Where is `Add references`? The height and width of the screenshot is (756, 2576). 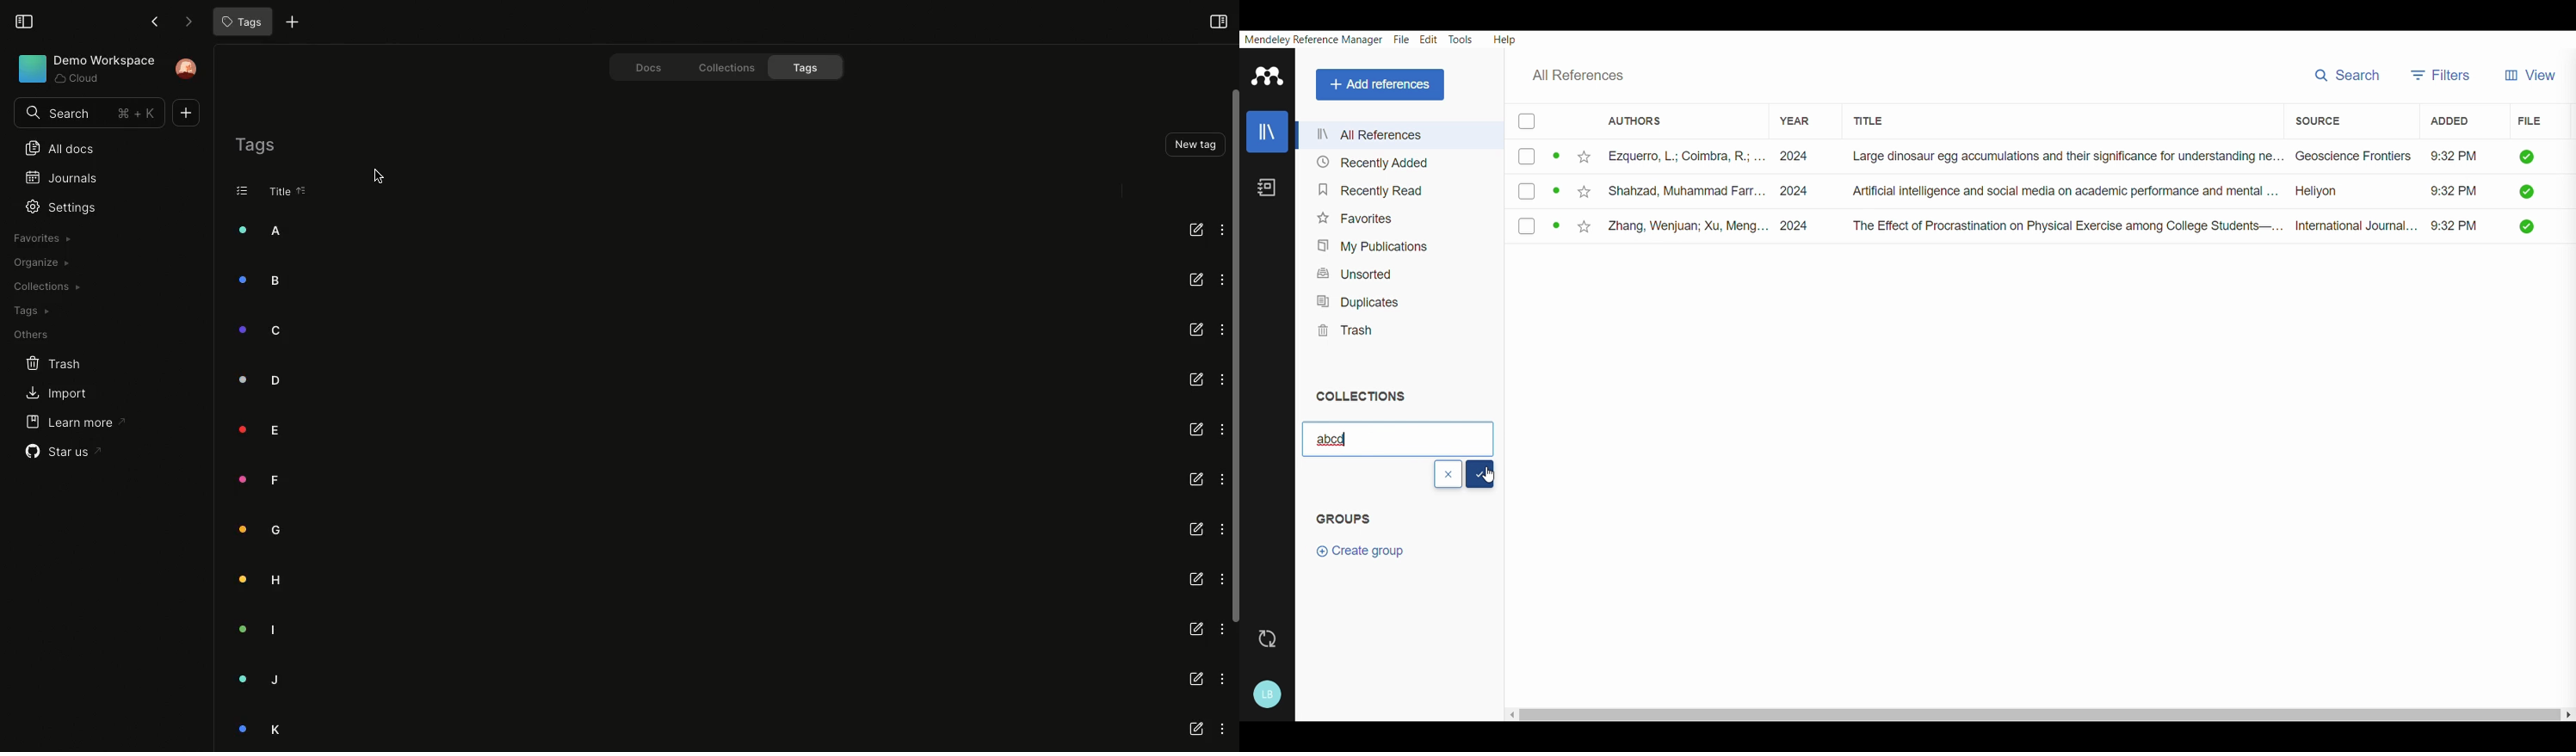 Add references is located at coordinates (1378, 83).